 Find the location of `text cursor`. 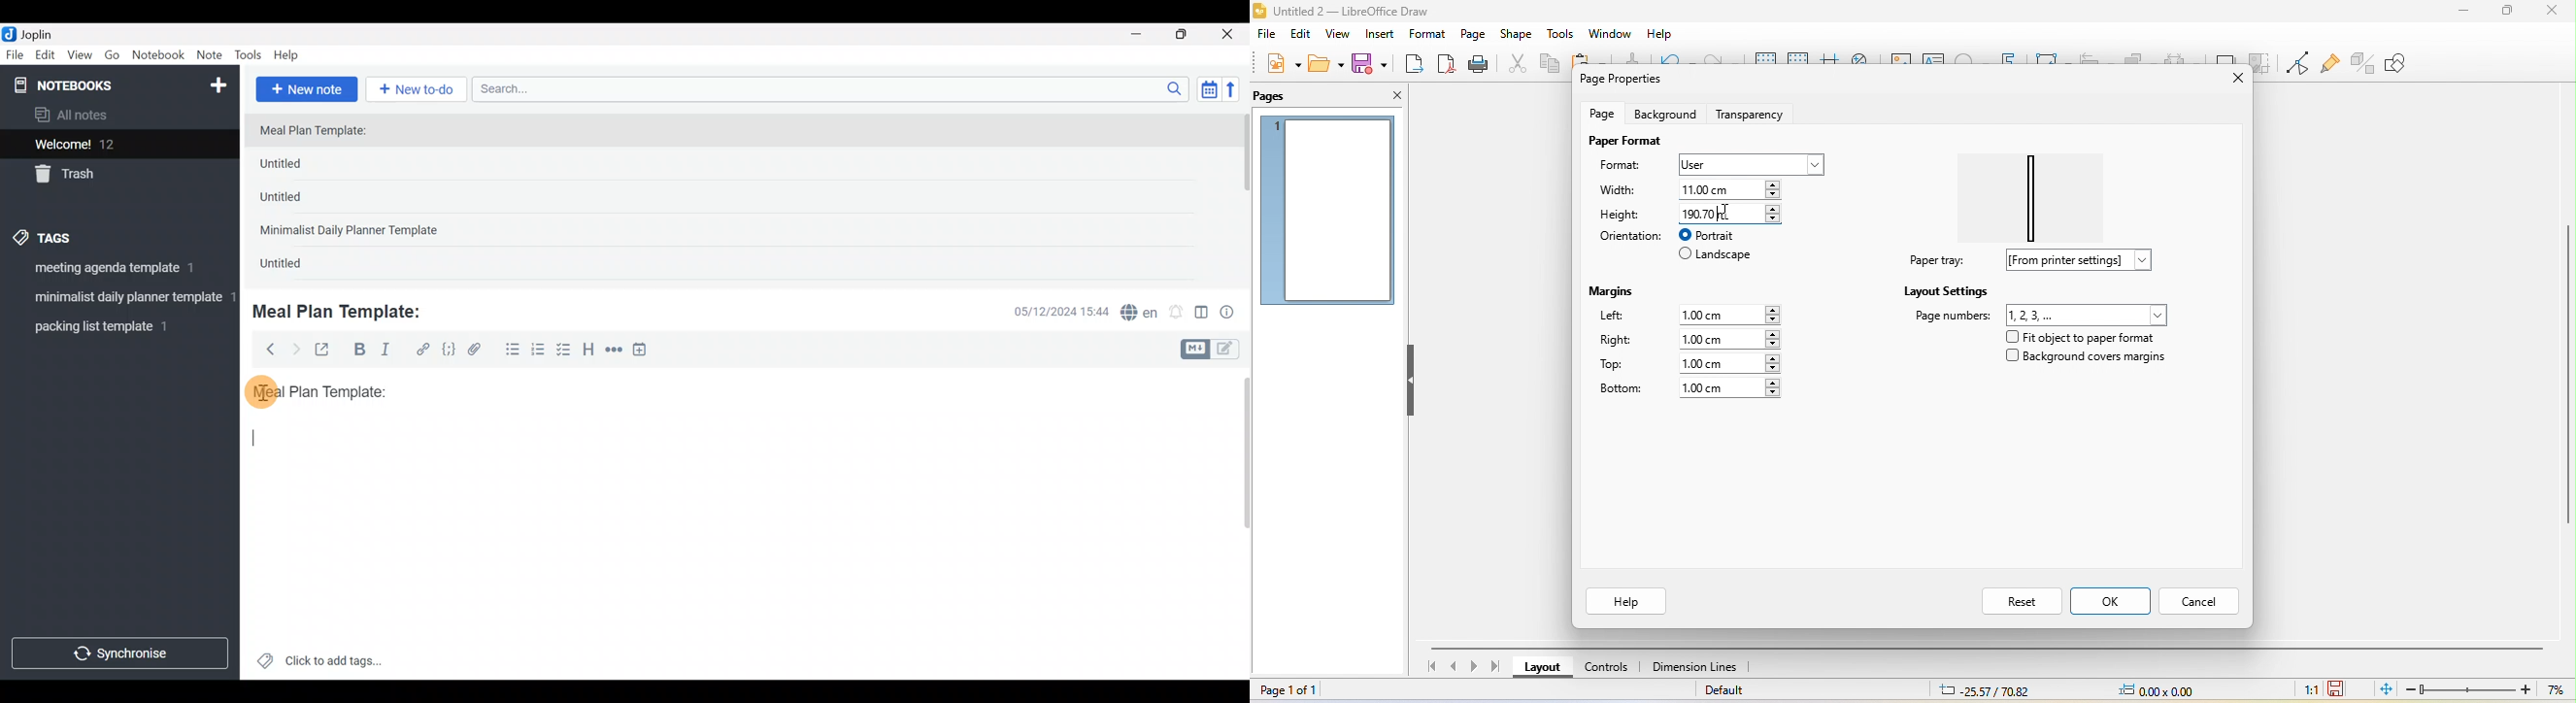

text cursor is located at coordinates (260, 443).